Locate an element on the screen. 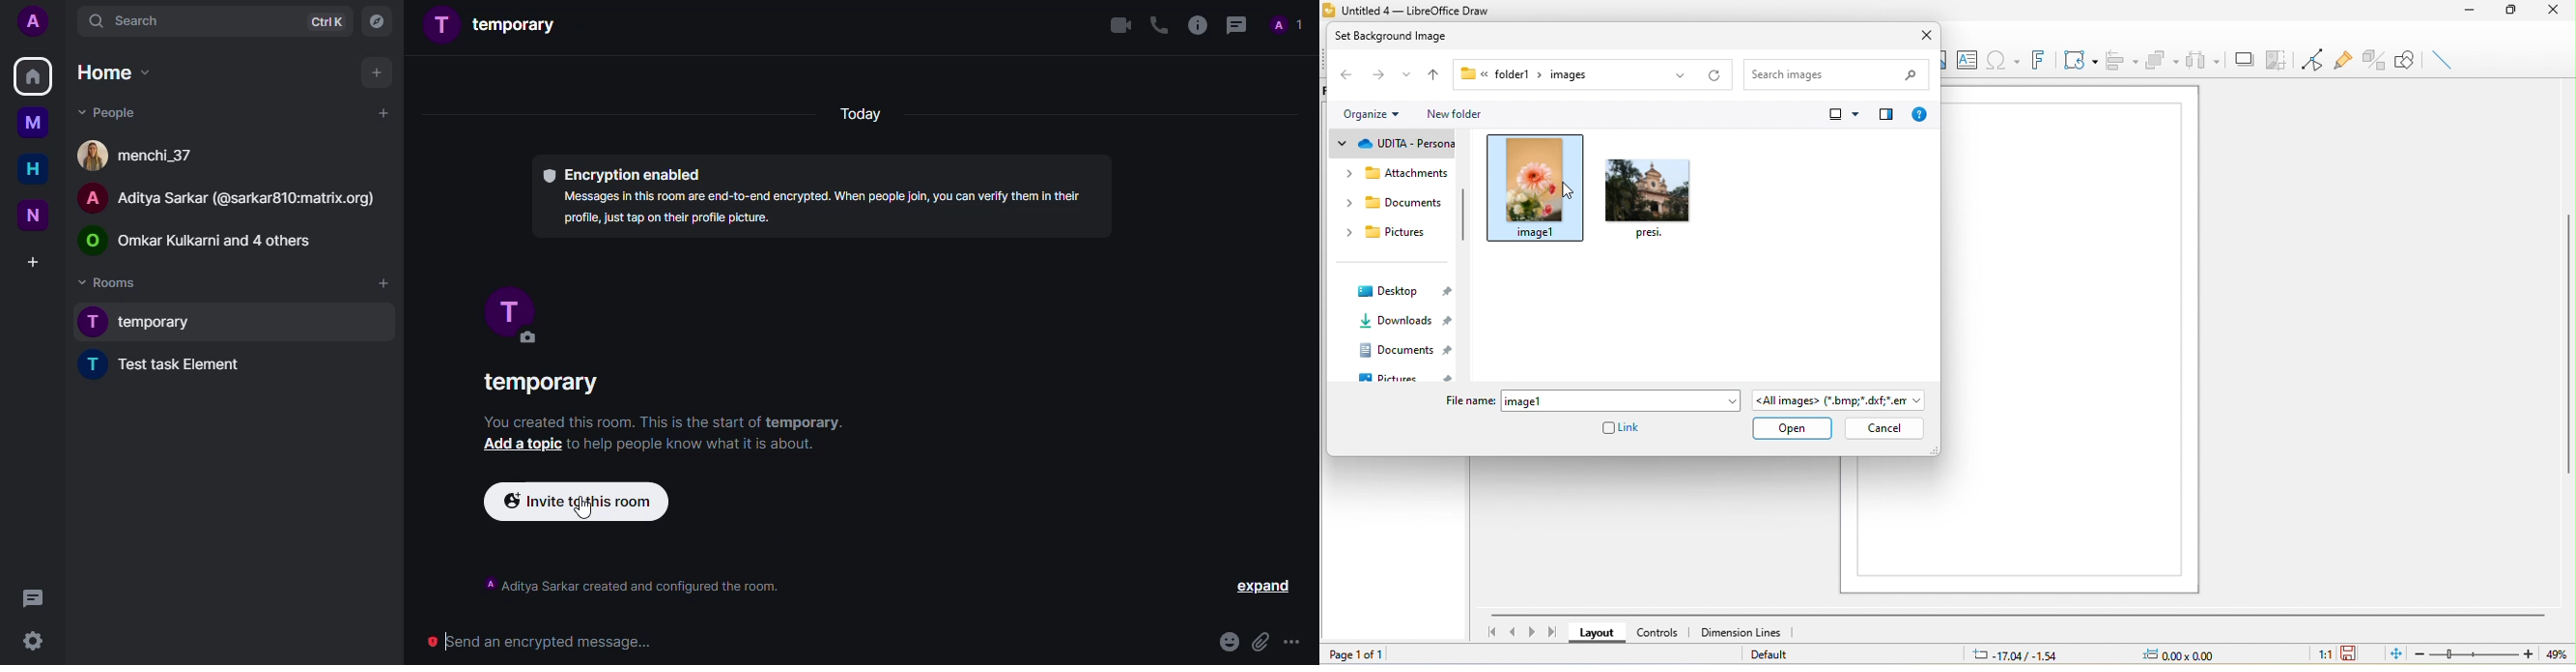  dimension lines is located at coordinates (1741, 632).